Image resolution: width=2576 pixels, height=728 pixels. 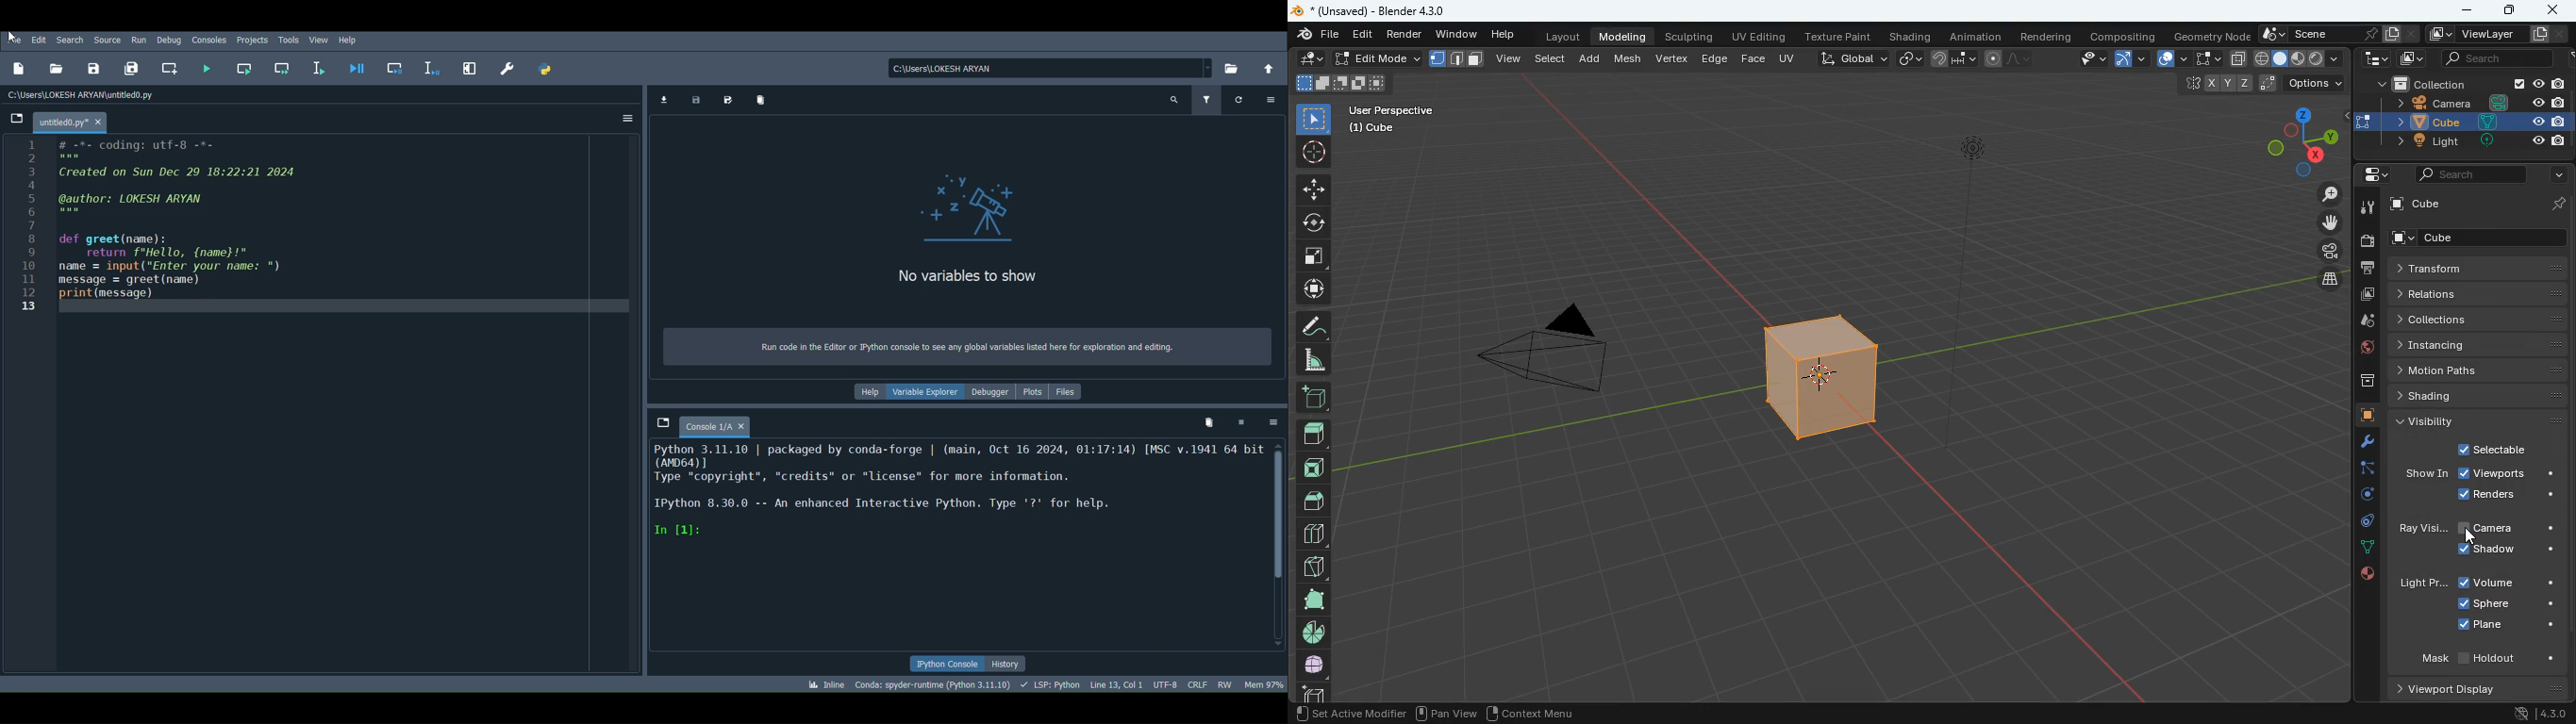 I want to click on Global memory usage, so click(x=1261, y=682).